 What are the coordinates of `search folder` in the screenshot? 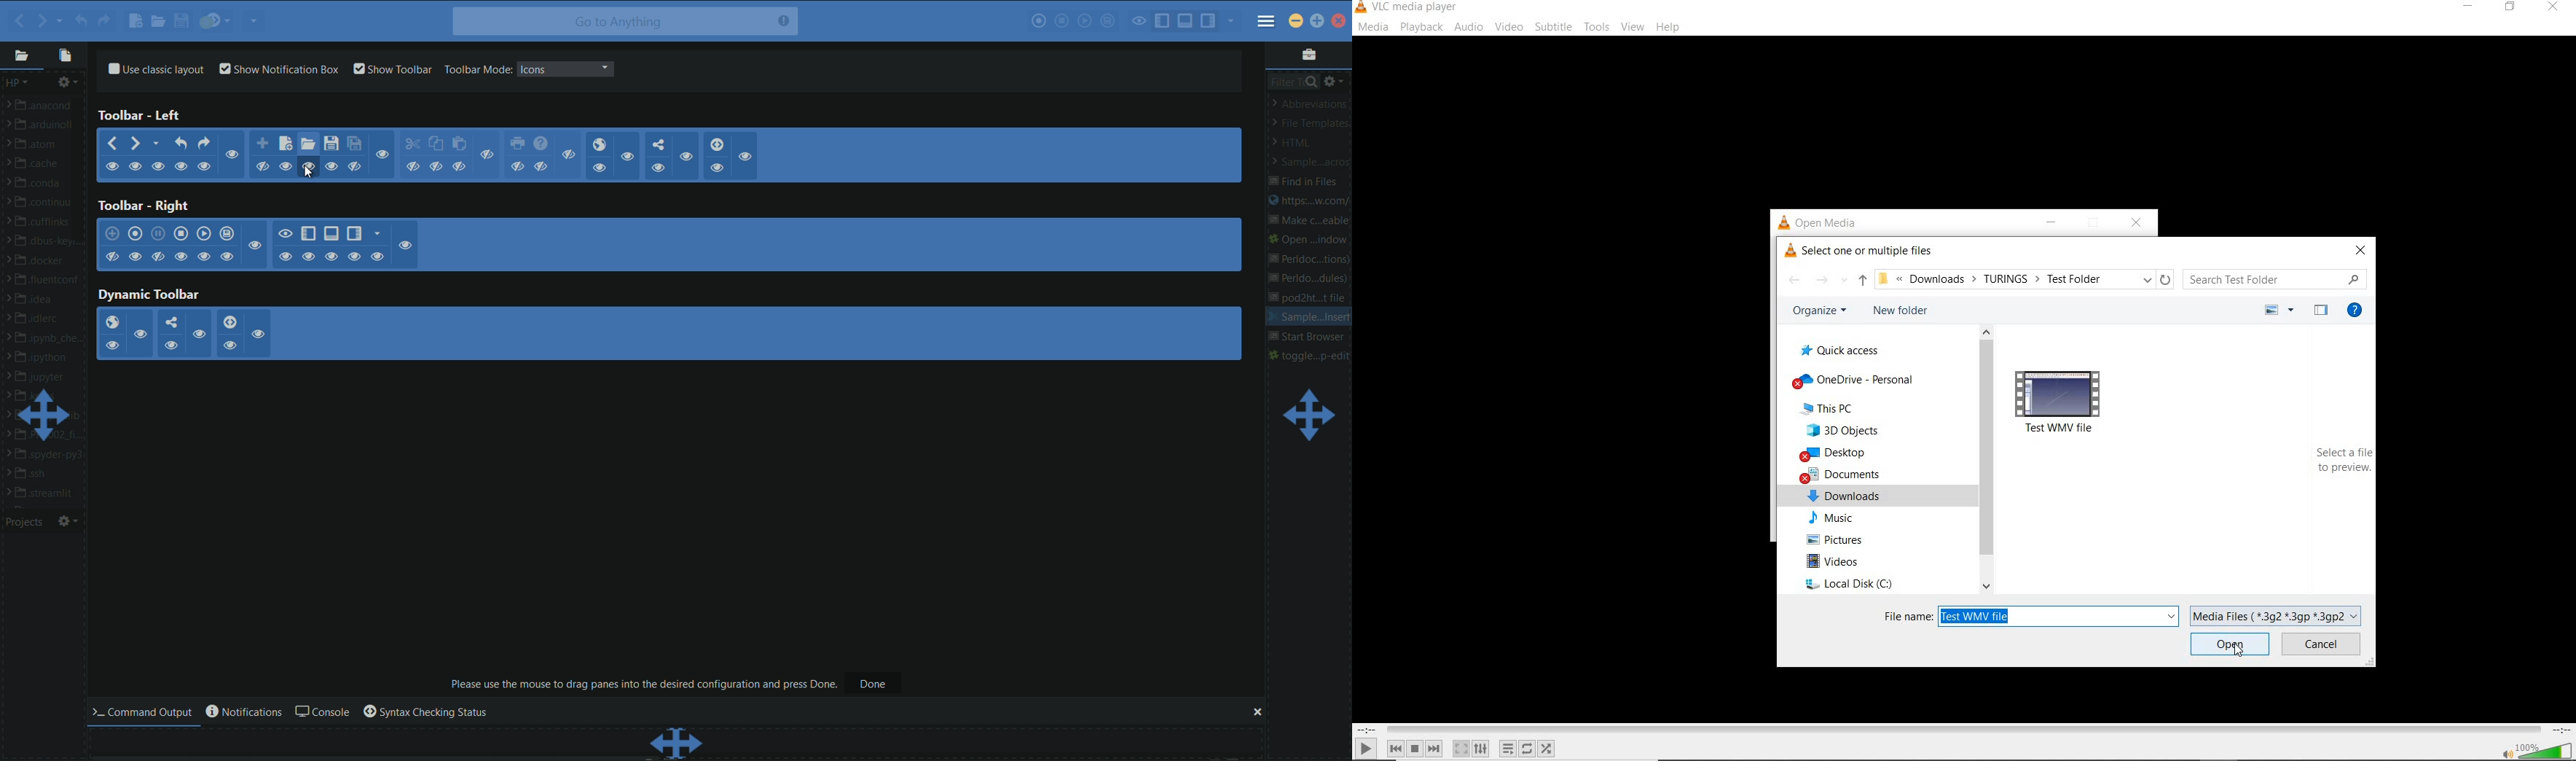 It's located at (2275, 279).